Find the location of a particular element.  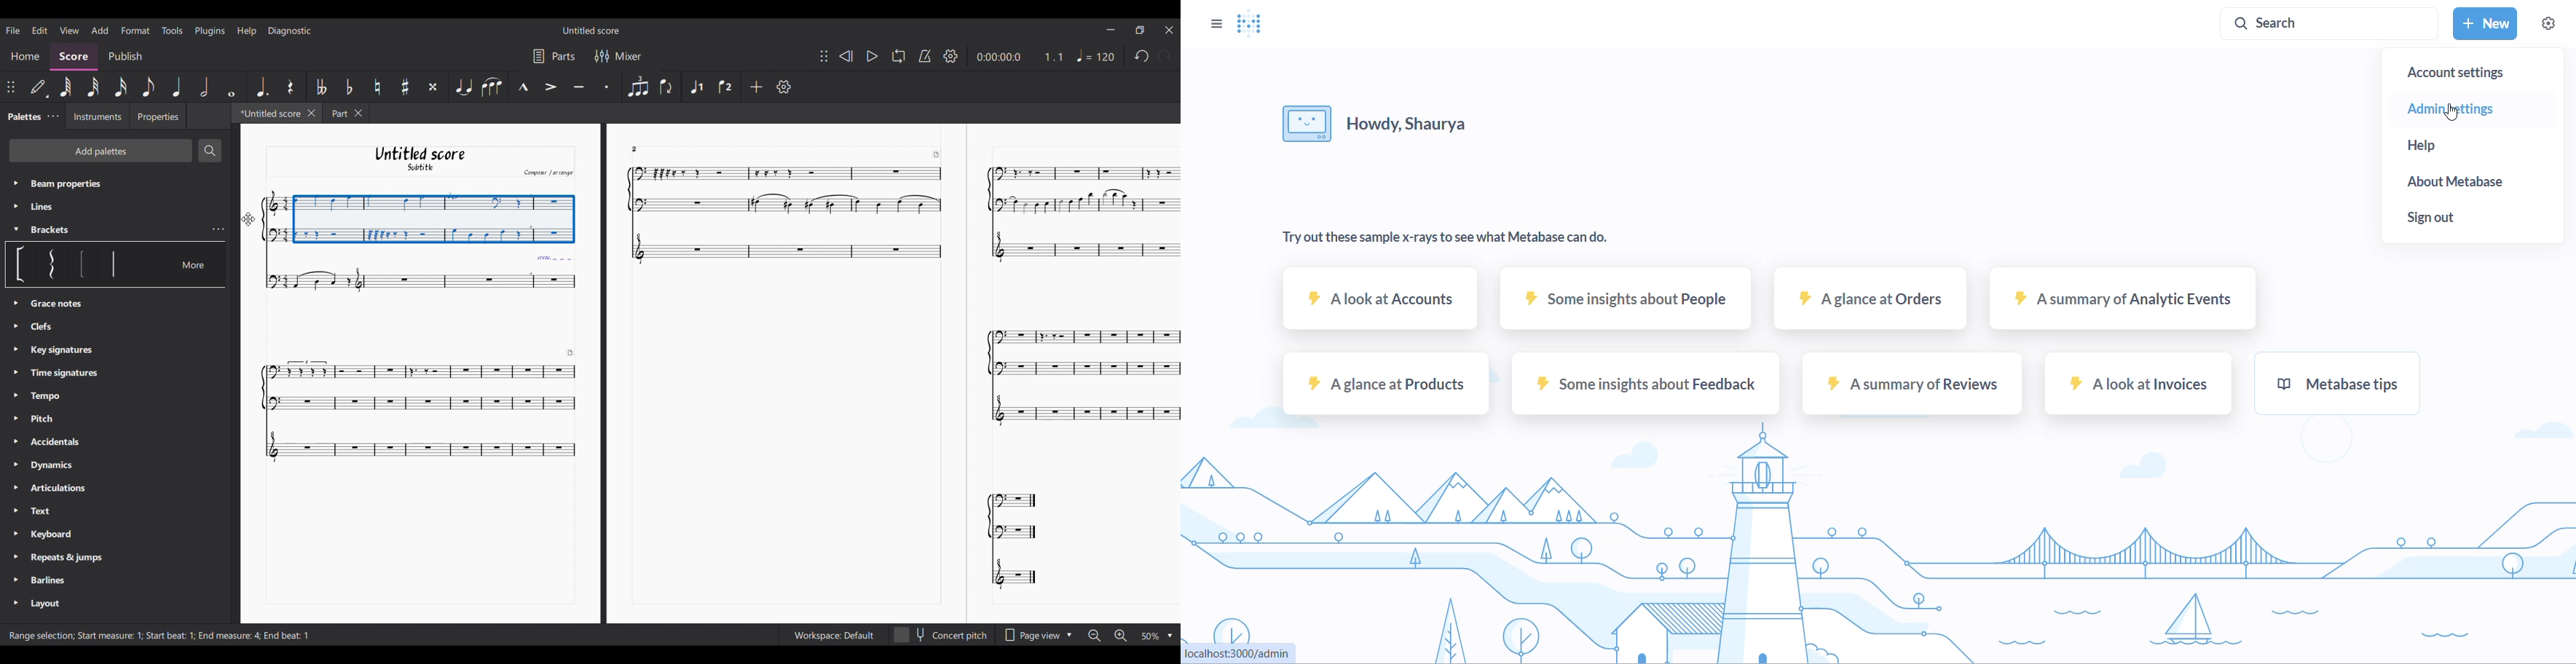

 is located at coordinates (15, 418).